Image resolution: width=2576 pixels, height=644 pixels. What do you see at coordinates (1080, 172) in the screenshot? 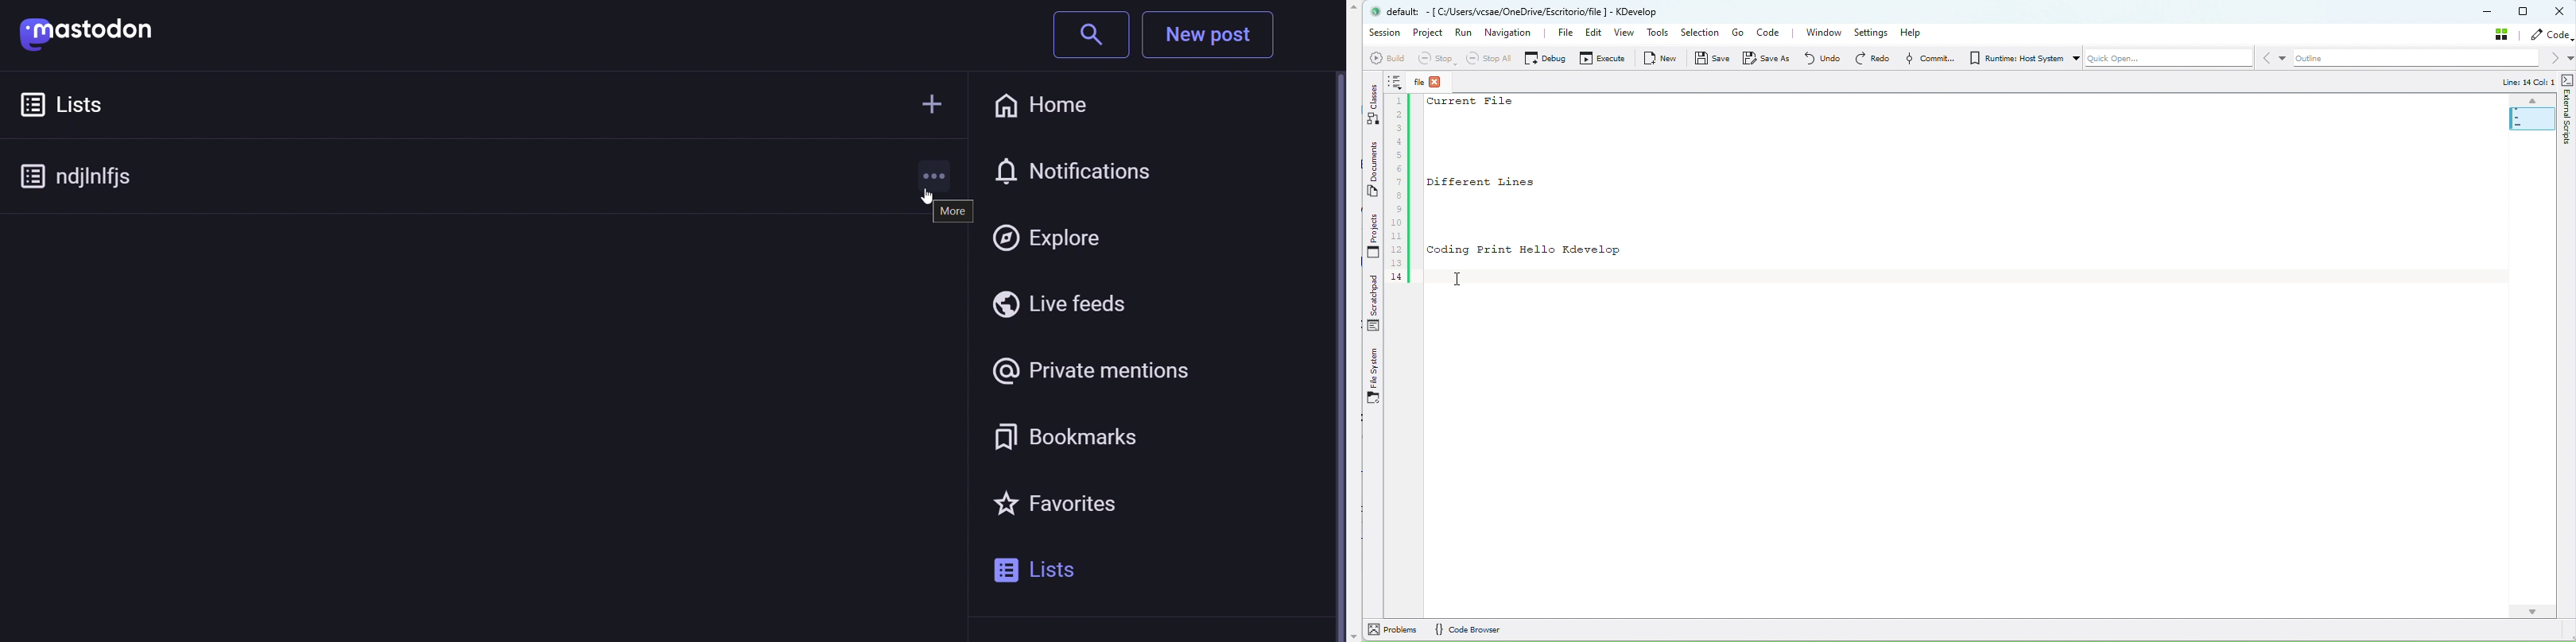
I see `notification` at bounding box center [1080, 172].